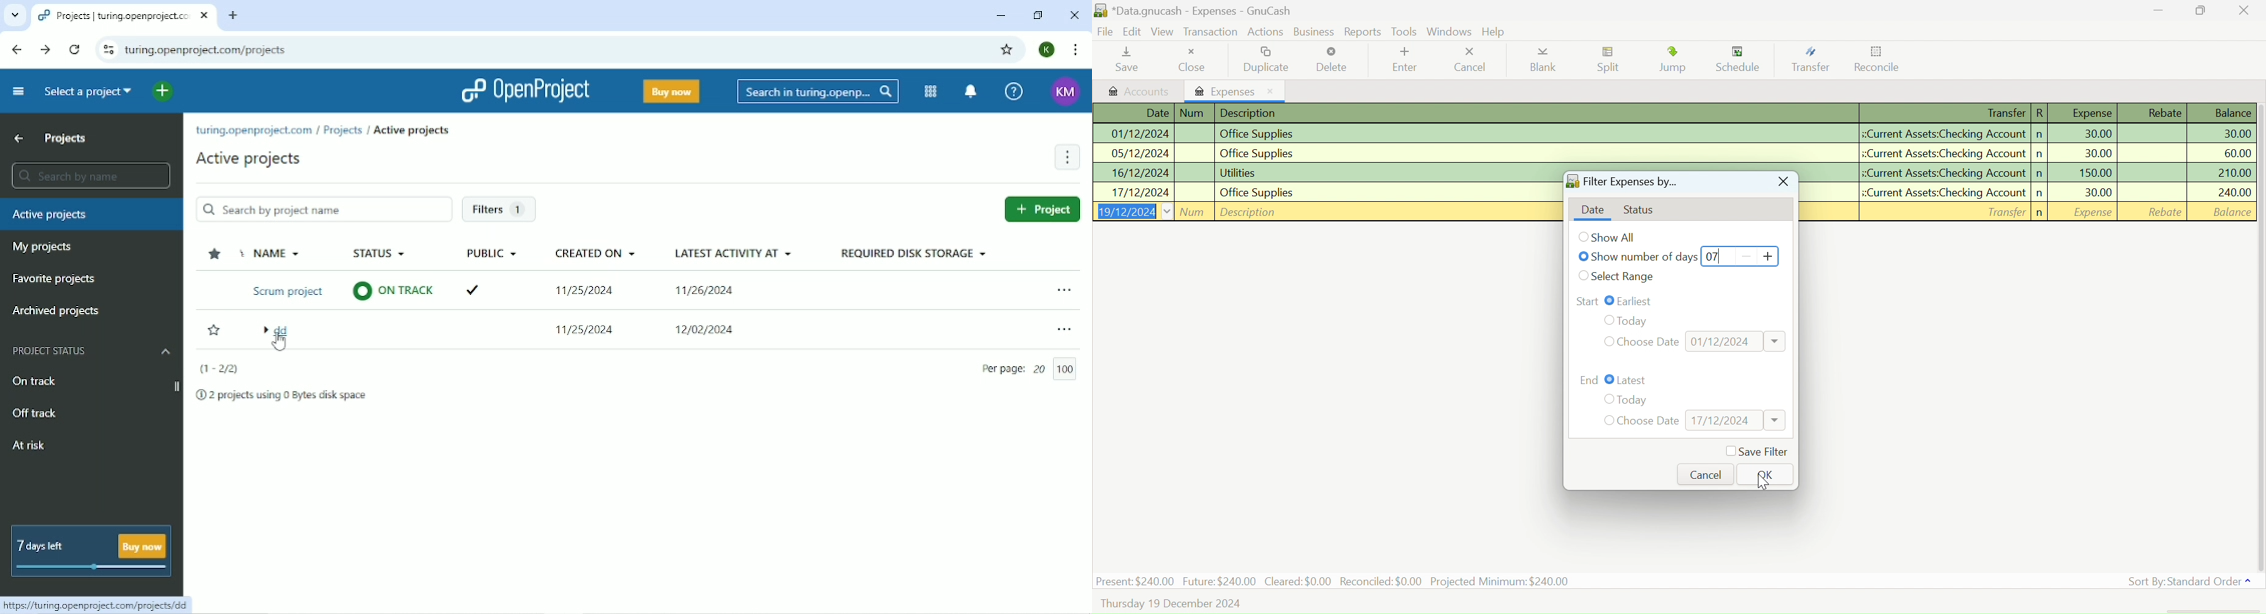 This screenshot has width=2268, height=616. I want to click on Link, so click(101, 604).